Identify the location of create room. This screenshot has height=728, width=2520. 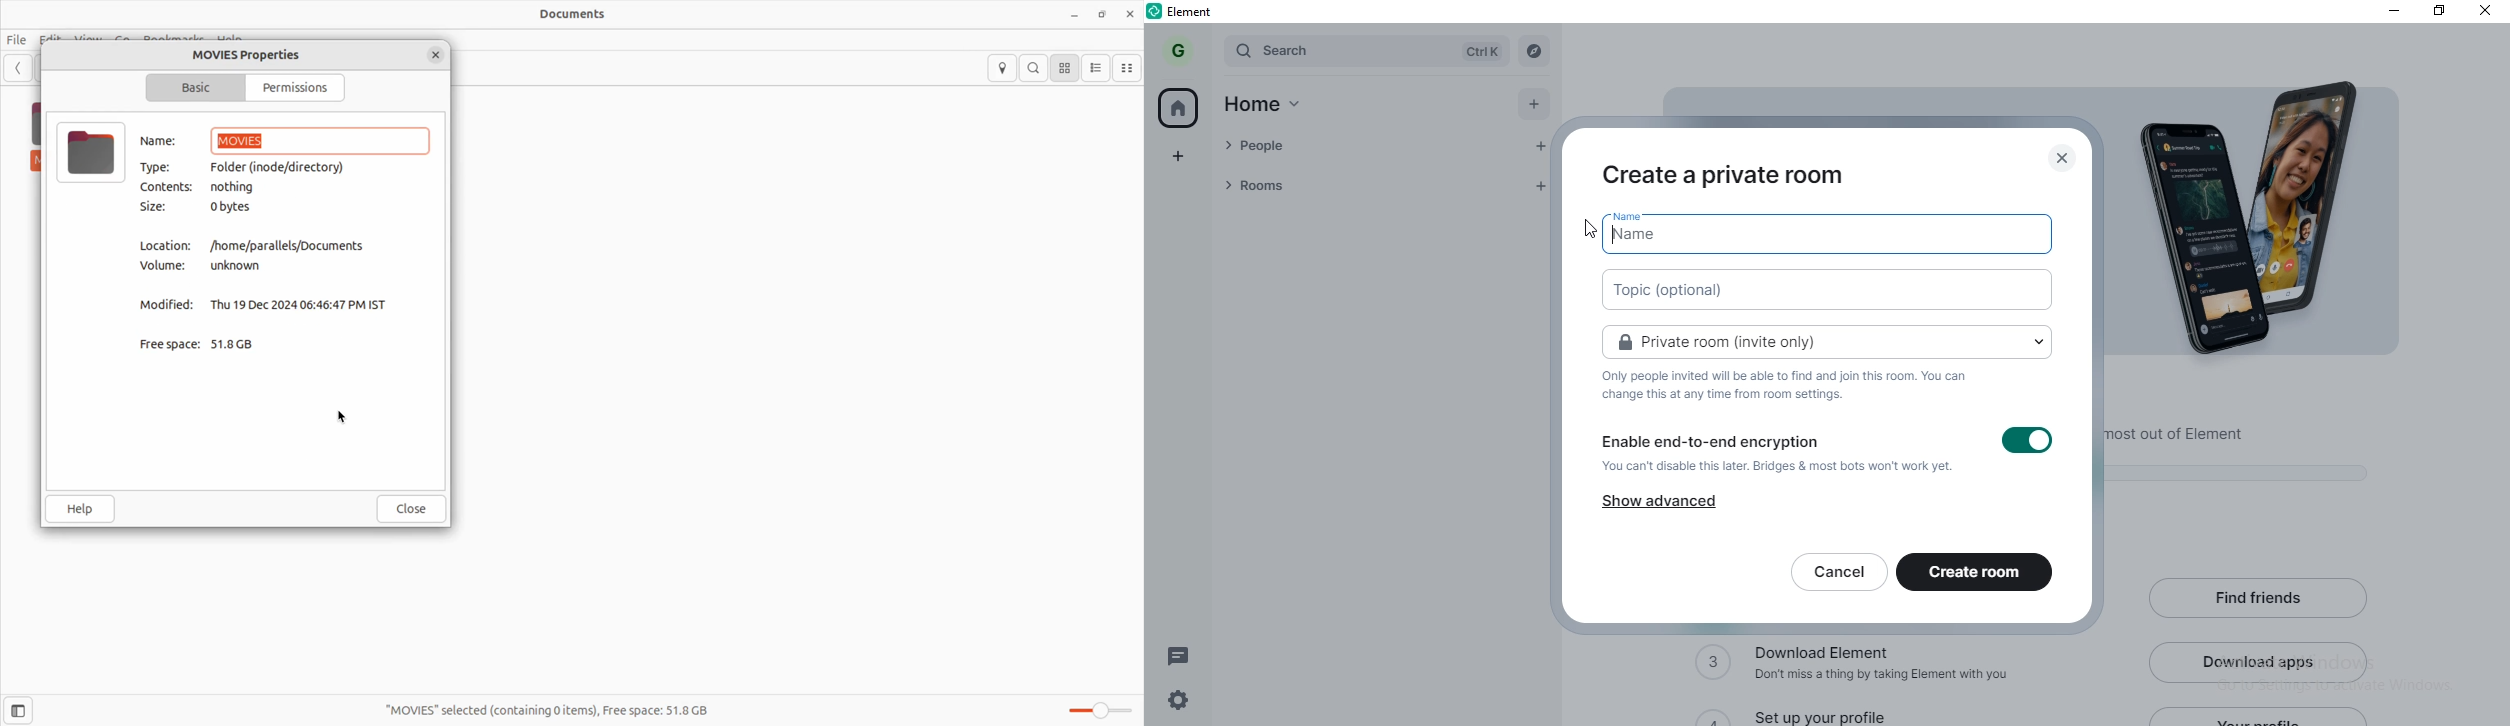
(1978, 572).